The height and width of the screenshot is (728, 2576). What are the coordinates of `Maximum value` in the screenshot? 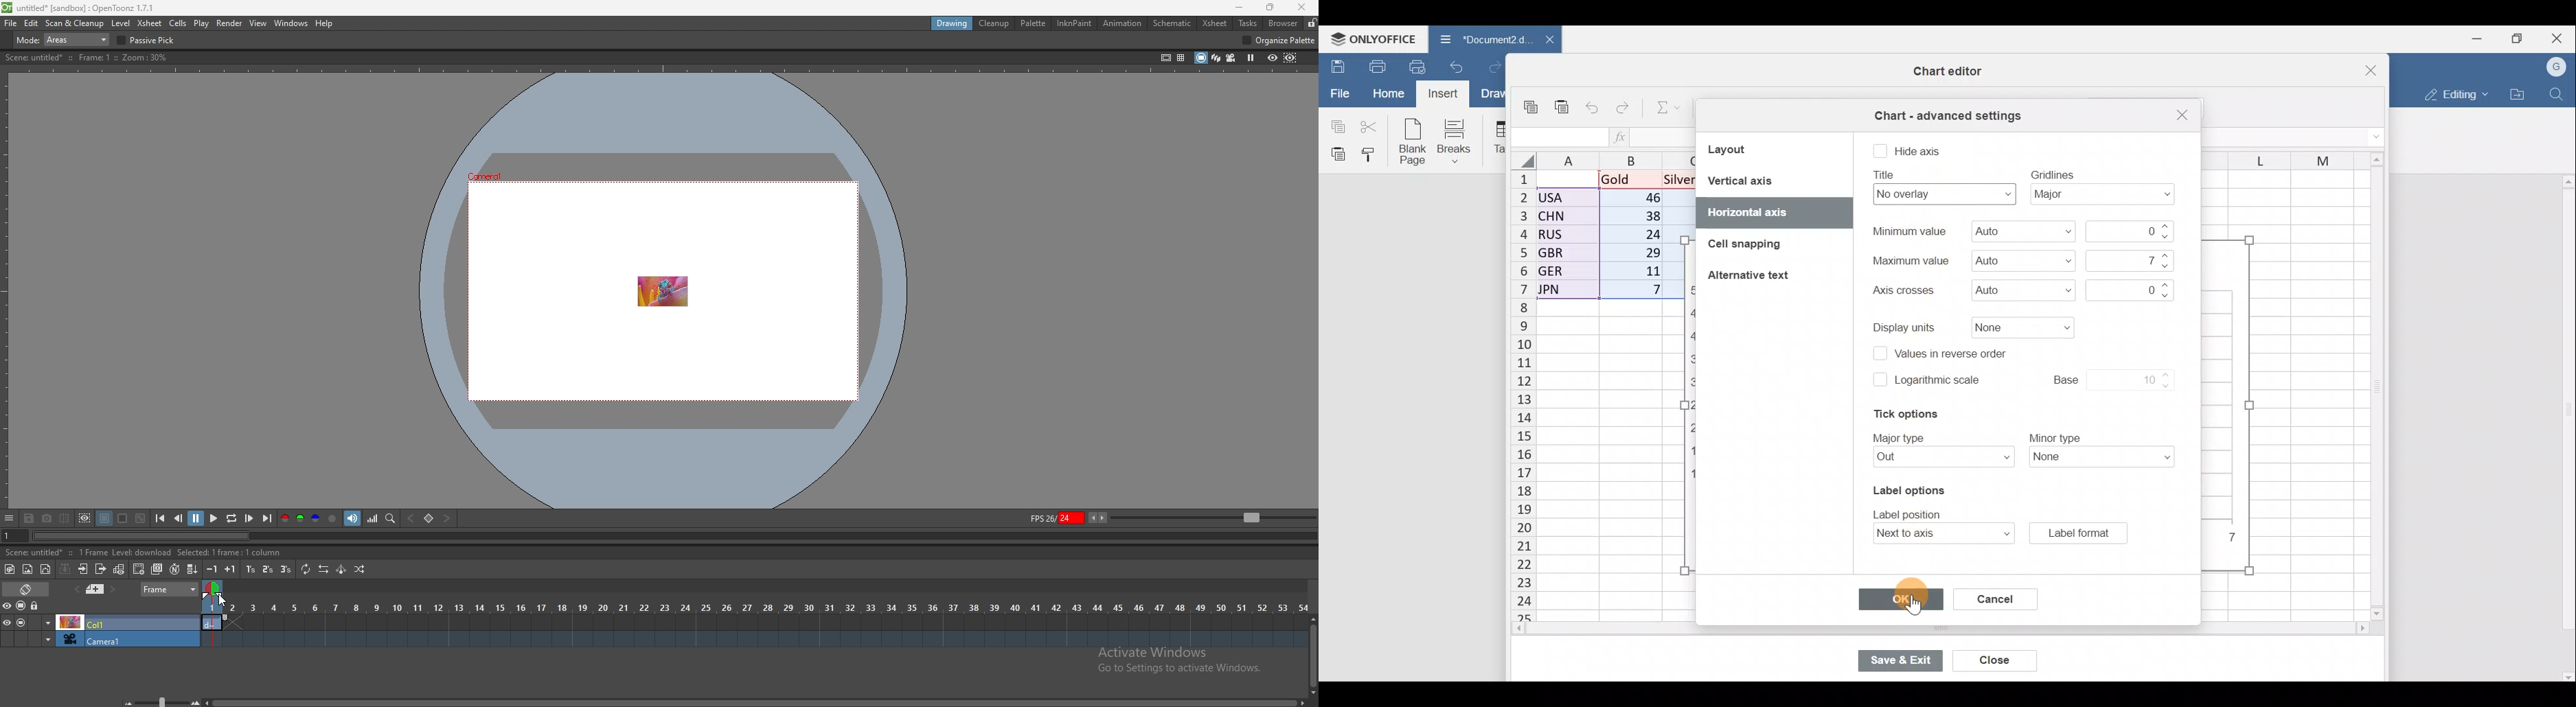 It's located at (2021, 260).